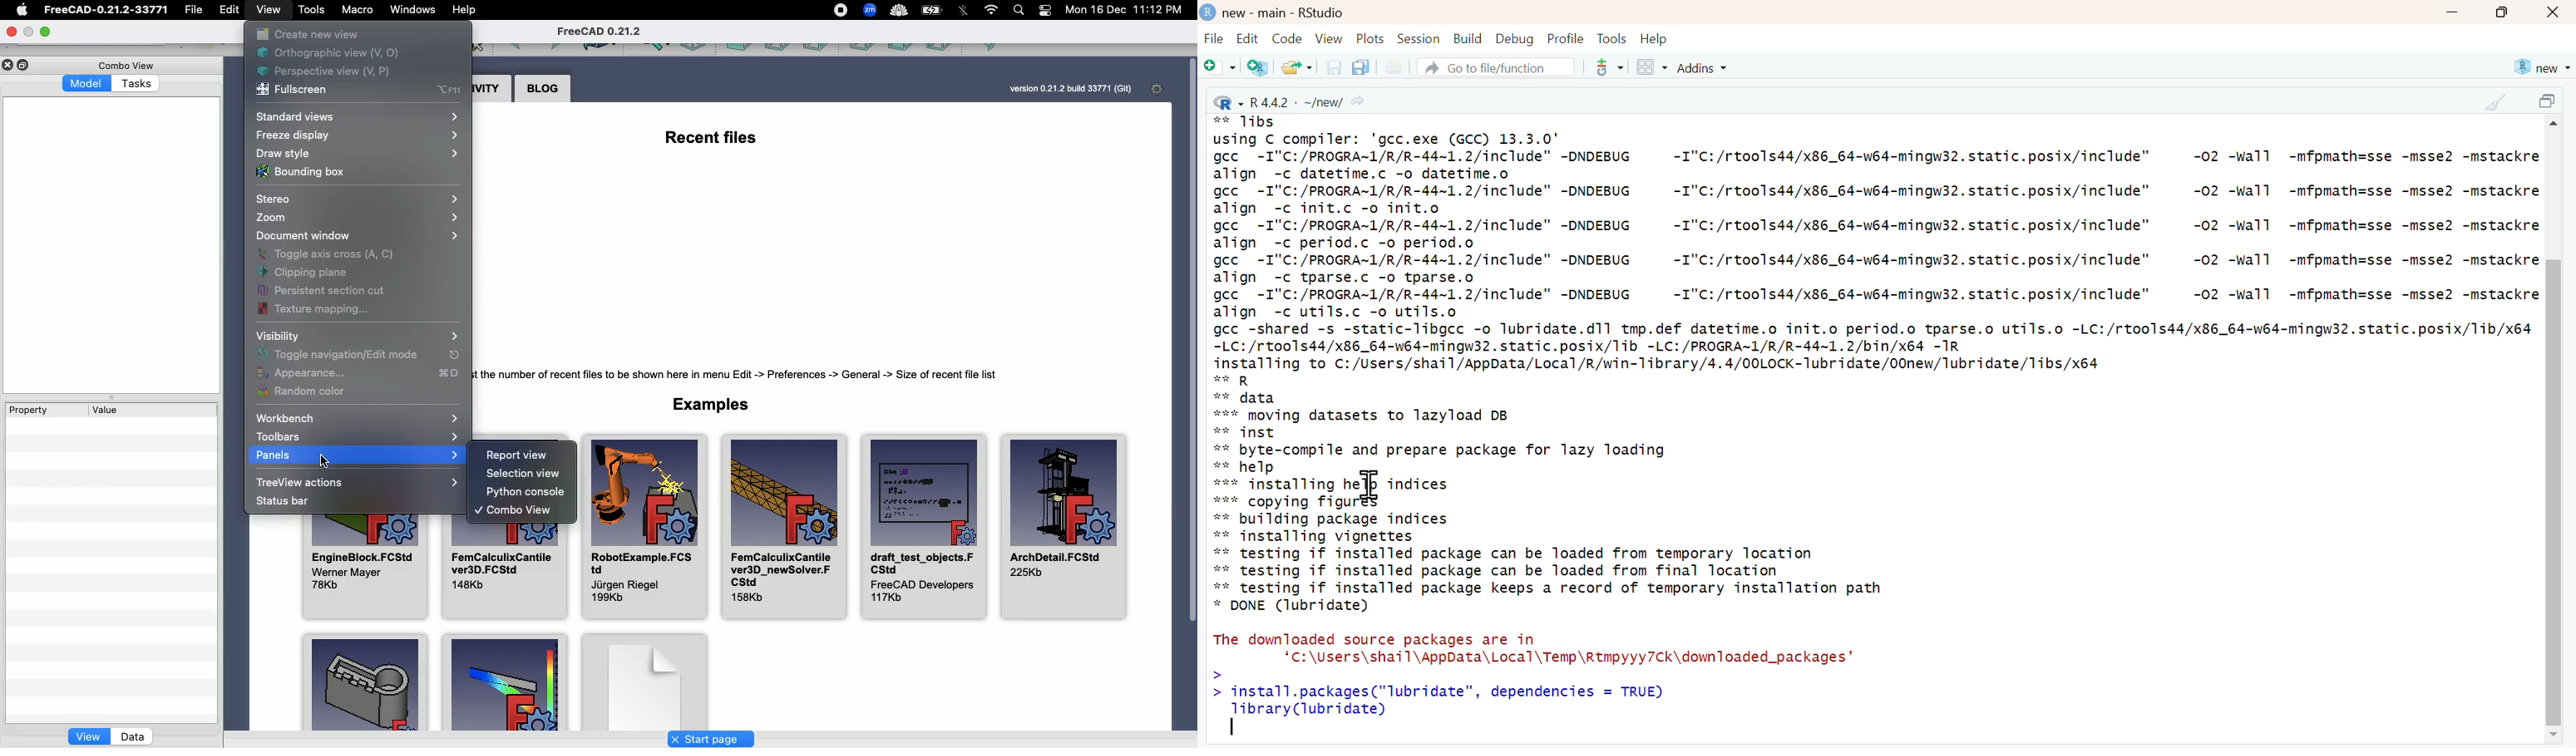 Image resolution: width=2576 pixels, height=756 pixels. Describe the element at coordinates (328, 288) in the screenshot. I see `Persistent section cut` at that location.